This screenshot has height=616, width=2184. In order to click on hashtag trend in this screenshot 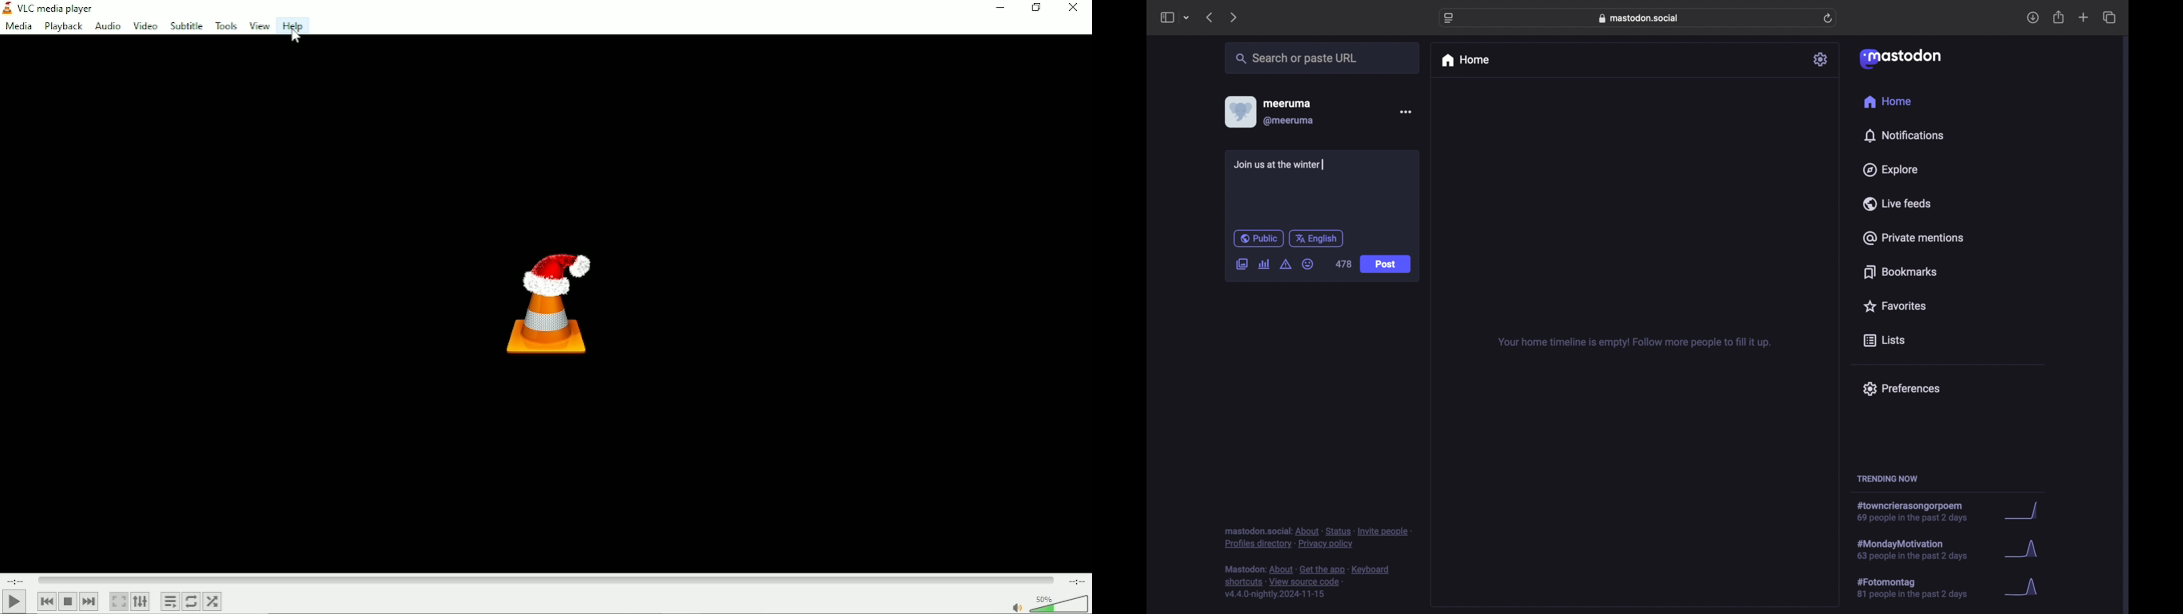, I will do `click(1920, 588)`.